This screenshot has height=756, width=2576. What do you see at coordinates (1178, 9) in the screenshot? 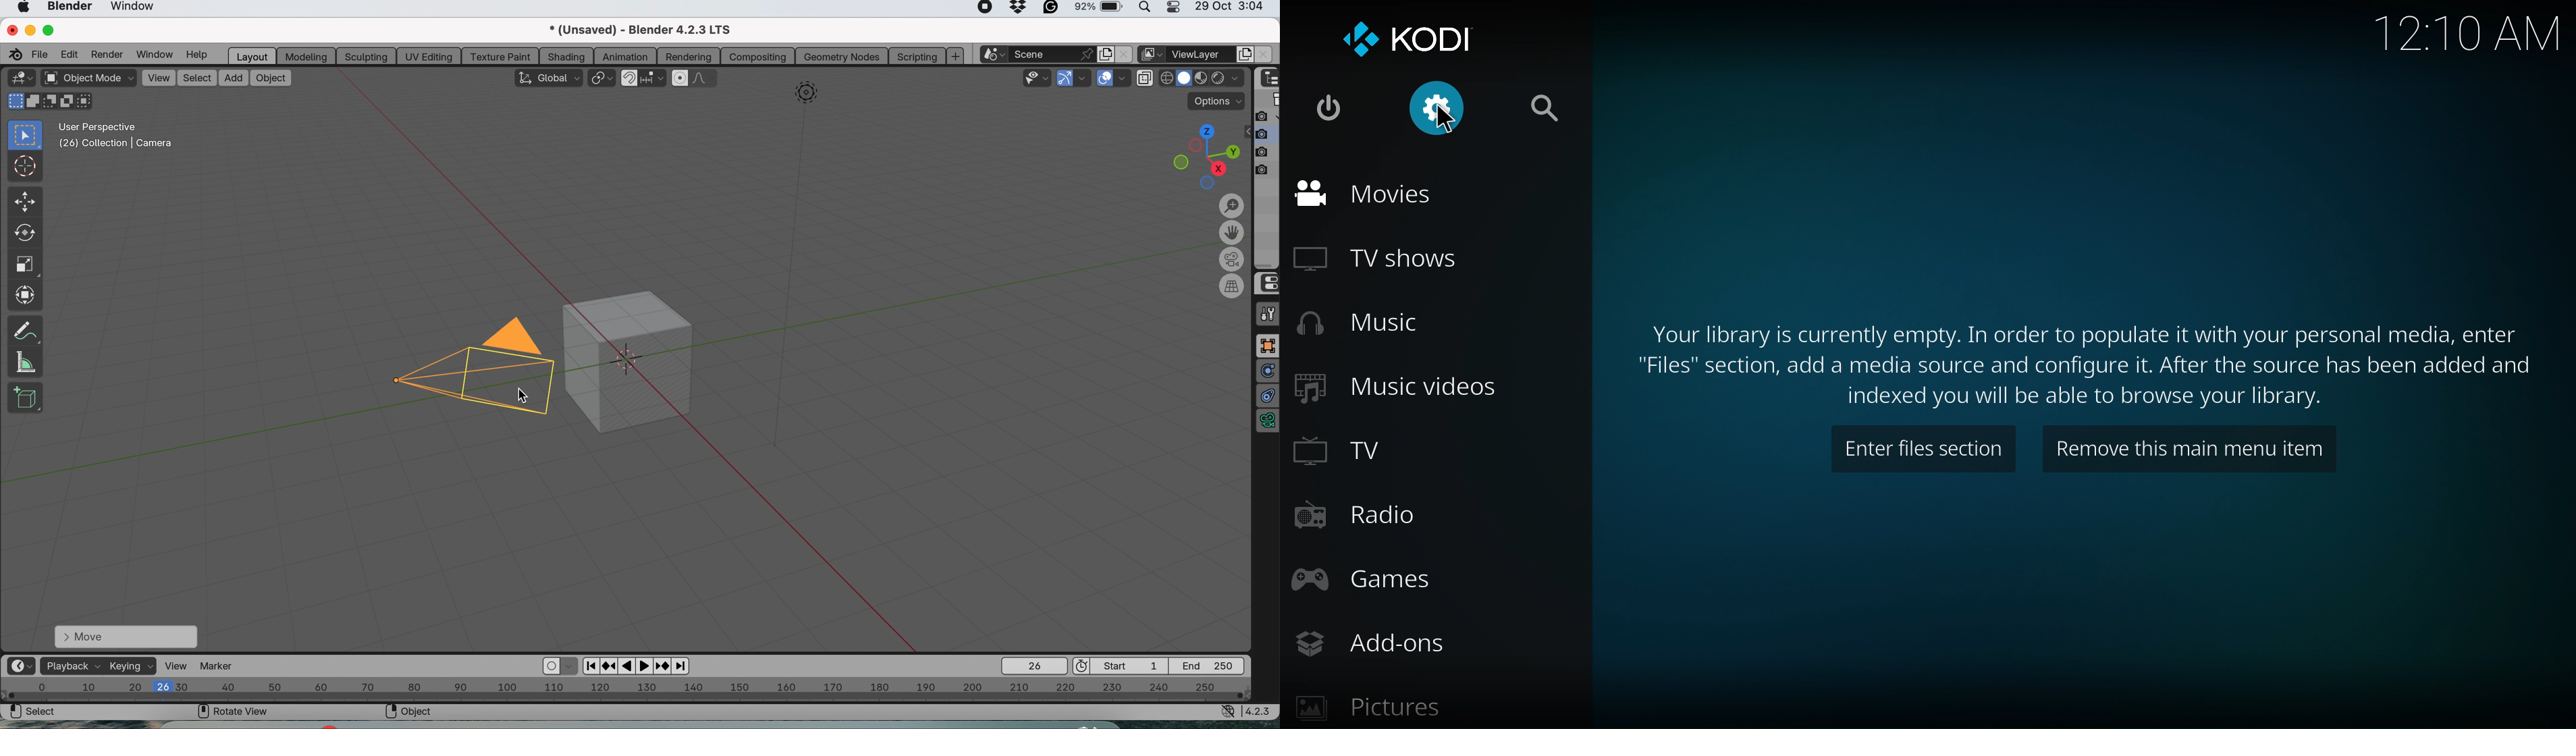
I see `control center` at bounding box center [1178, 9].